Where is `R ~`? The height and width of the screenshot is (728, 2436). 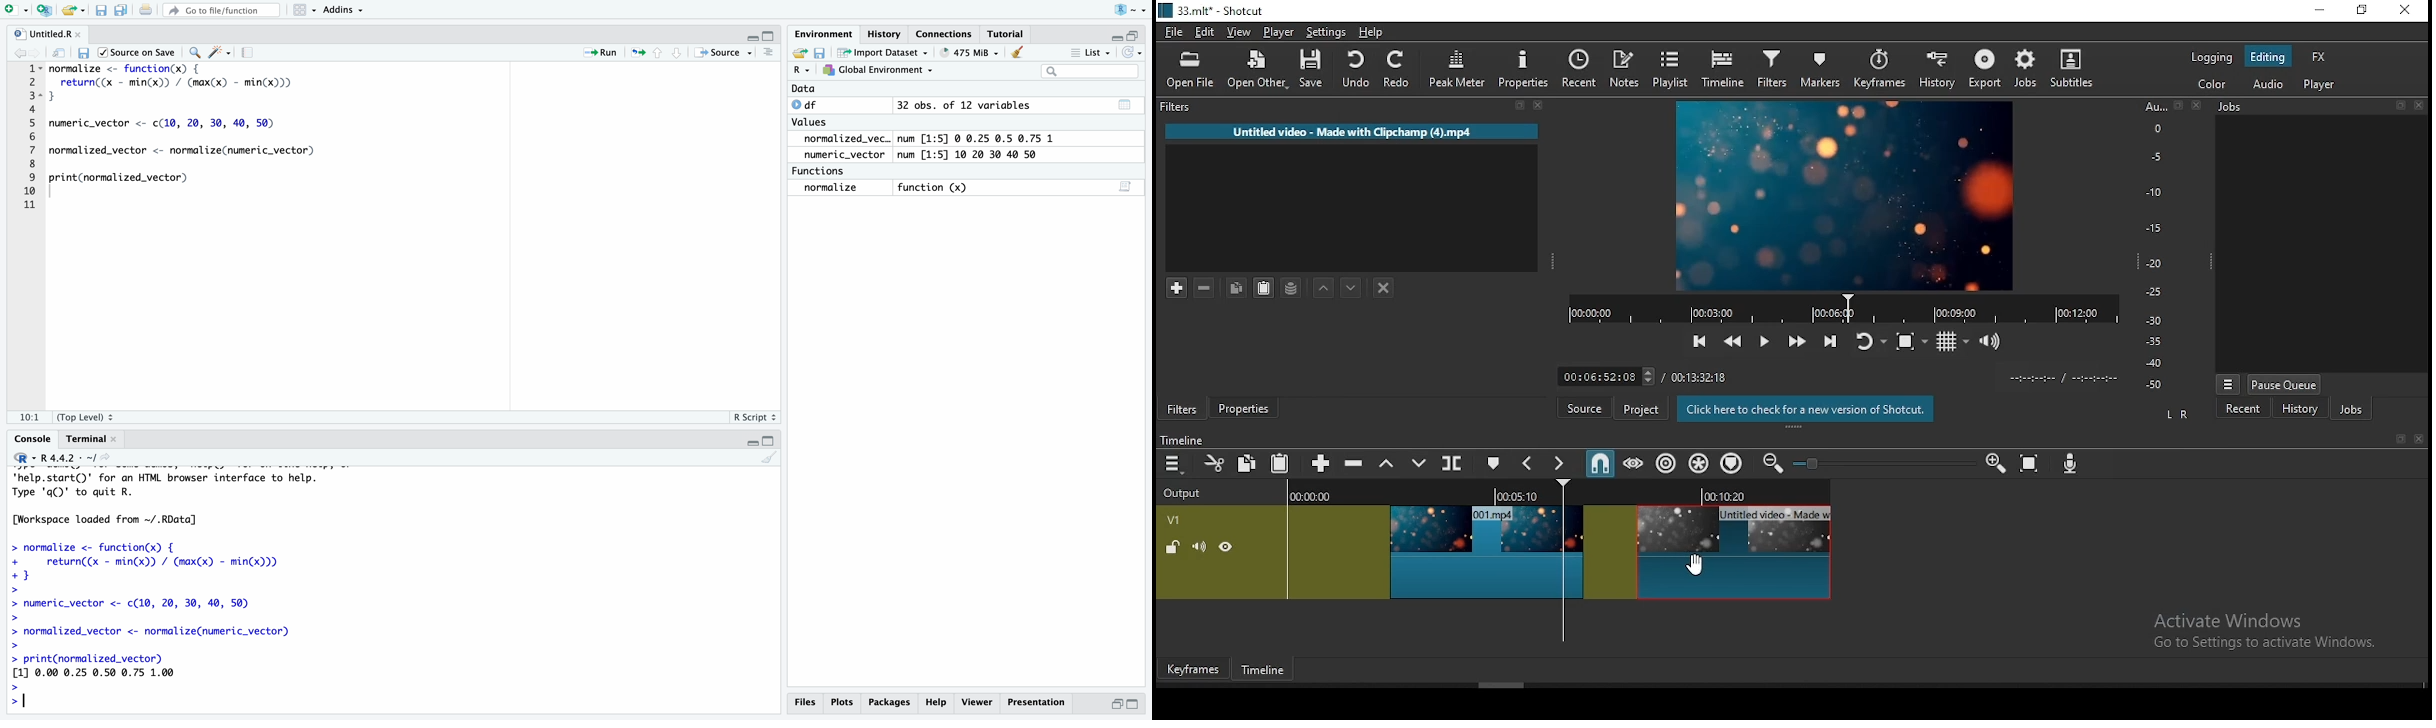
R ~ is located at coordinates (1128, 11).